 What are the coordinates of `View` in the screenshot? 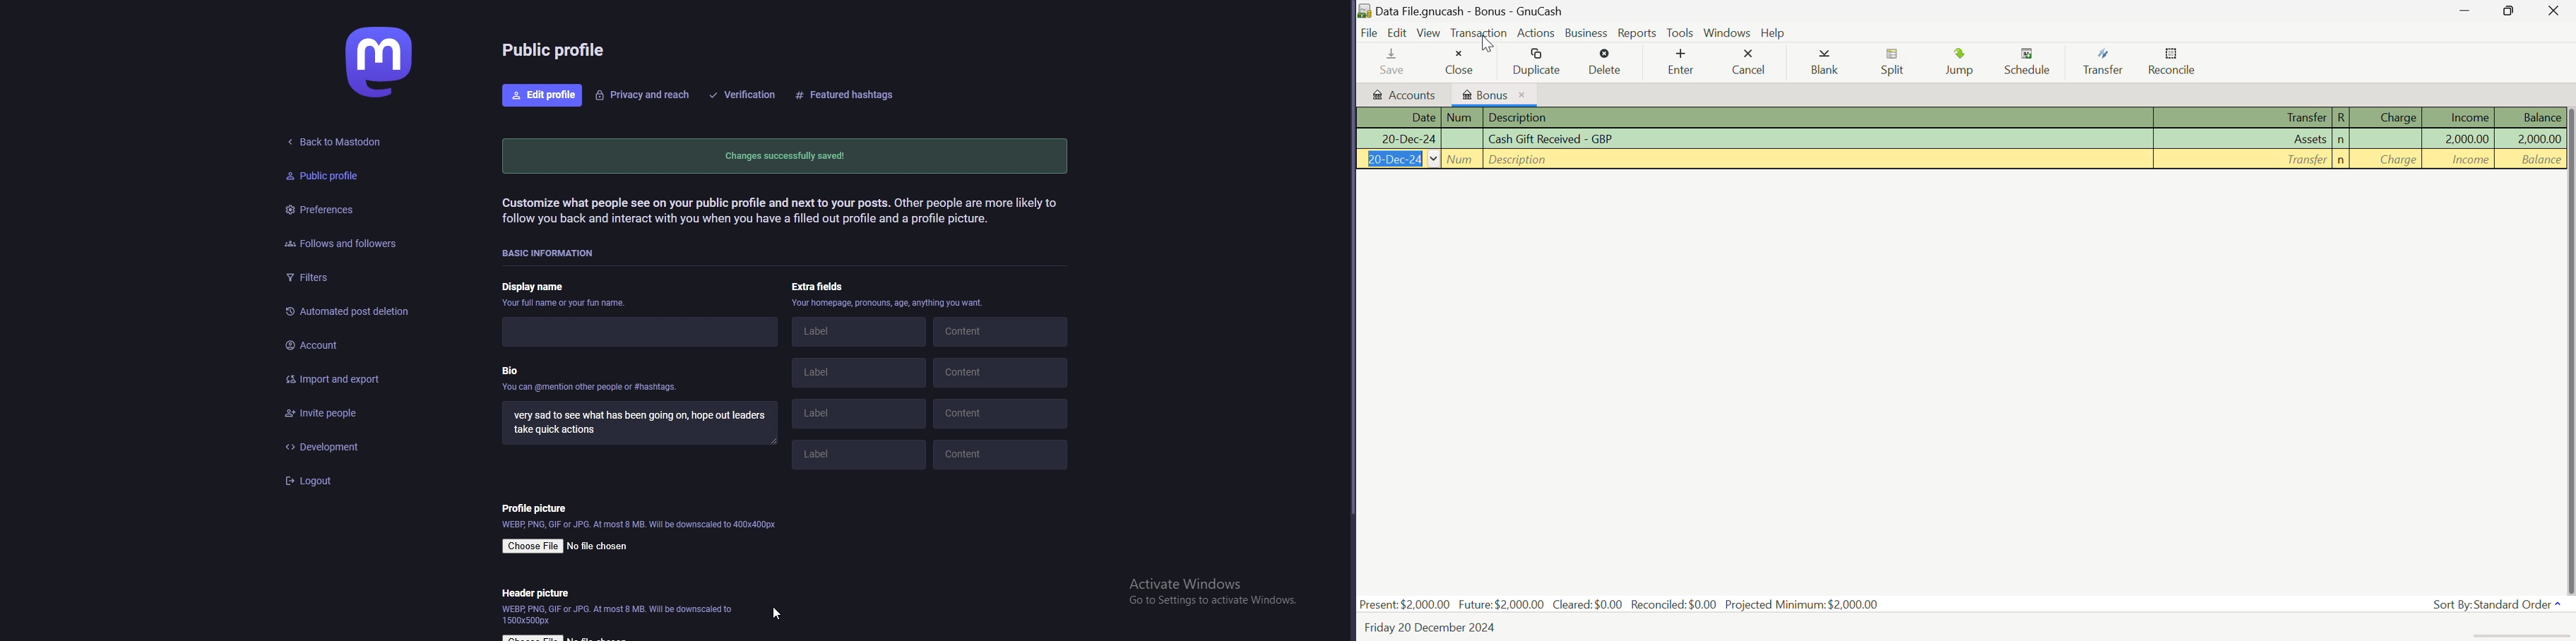 It's located at (1429, 32).